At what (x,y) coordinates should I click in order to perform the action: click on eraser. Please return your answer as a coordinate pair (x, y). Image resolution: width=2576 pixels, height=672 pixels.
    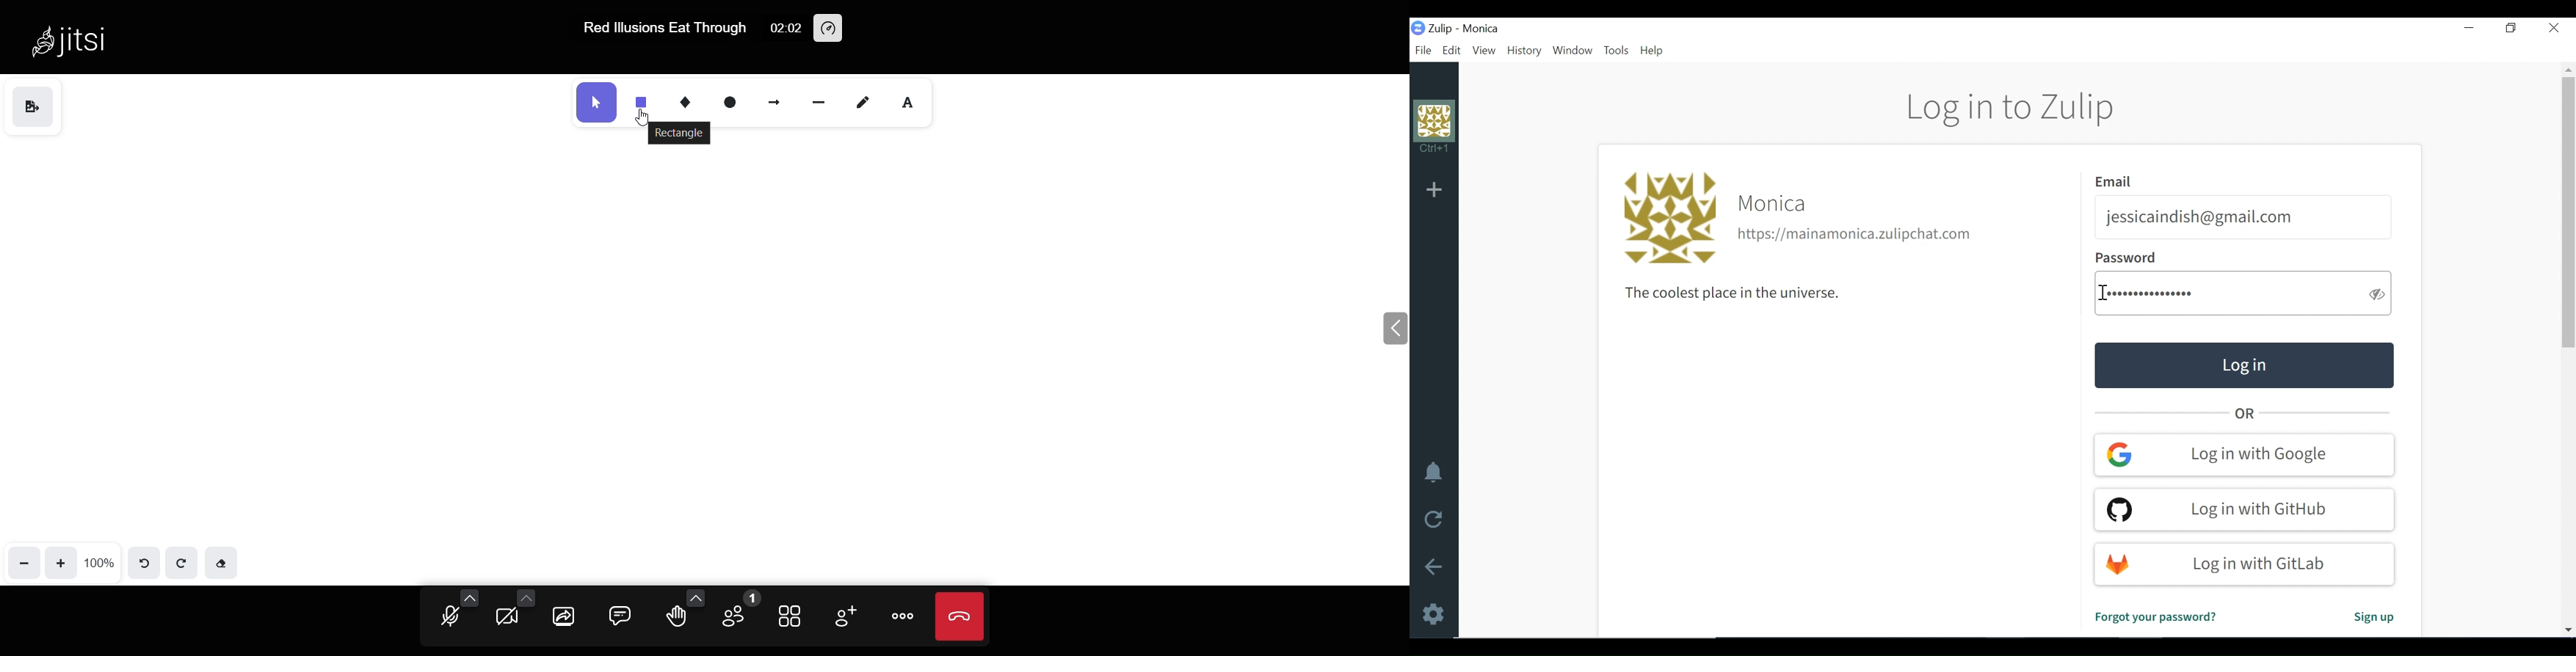
    Looking at the image, I should click on (223, 564).